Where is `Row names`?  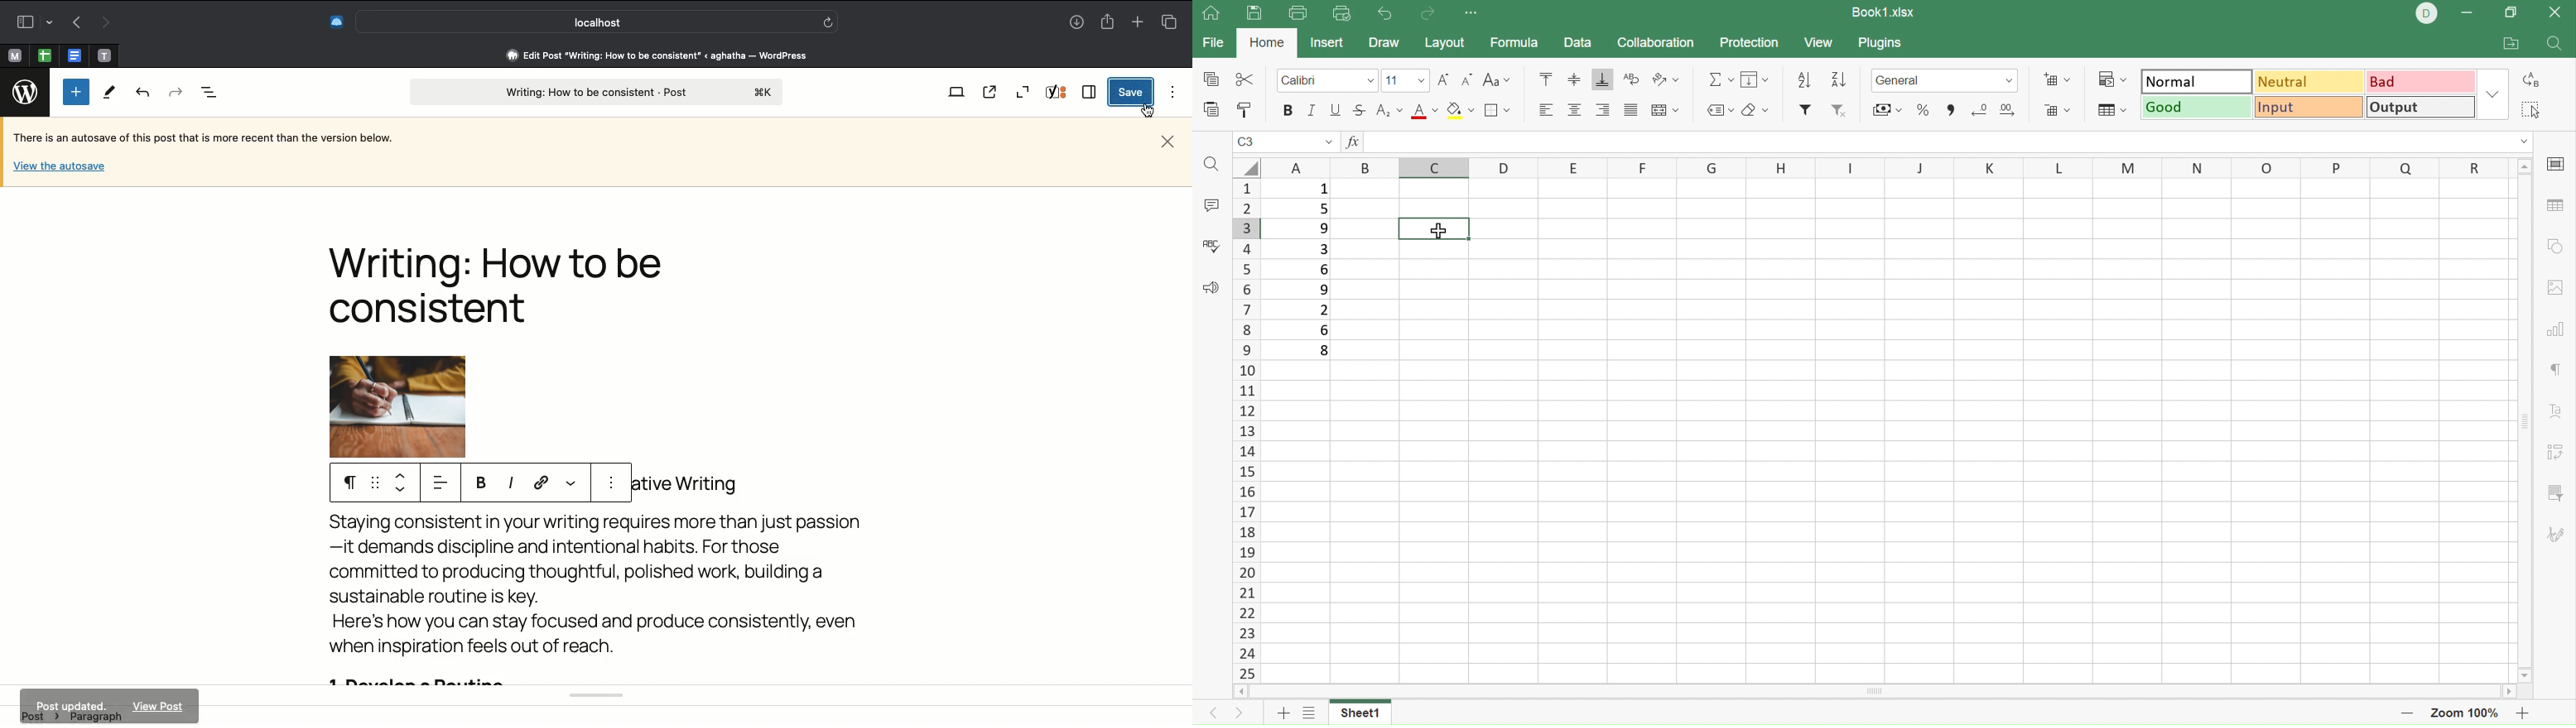
Row names is located at coordinates (1246, 430).